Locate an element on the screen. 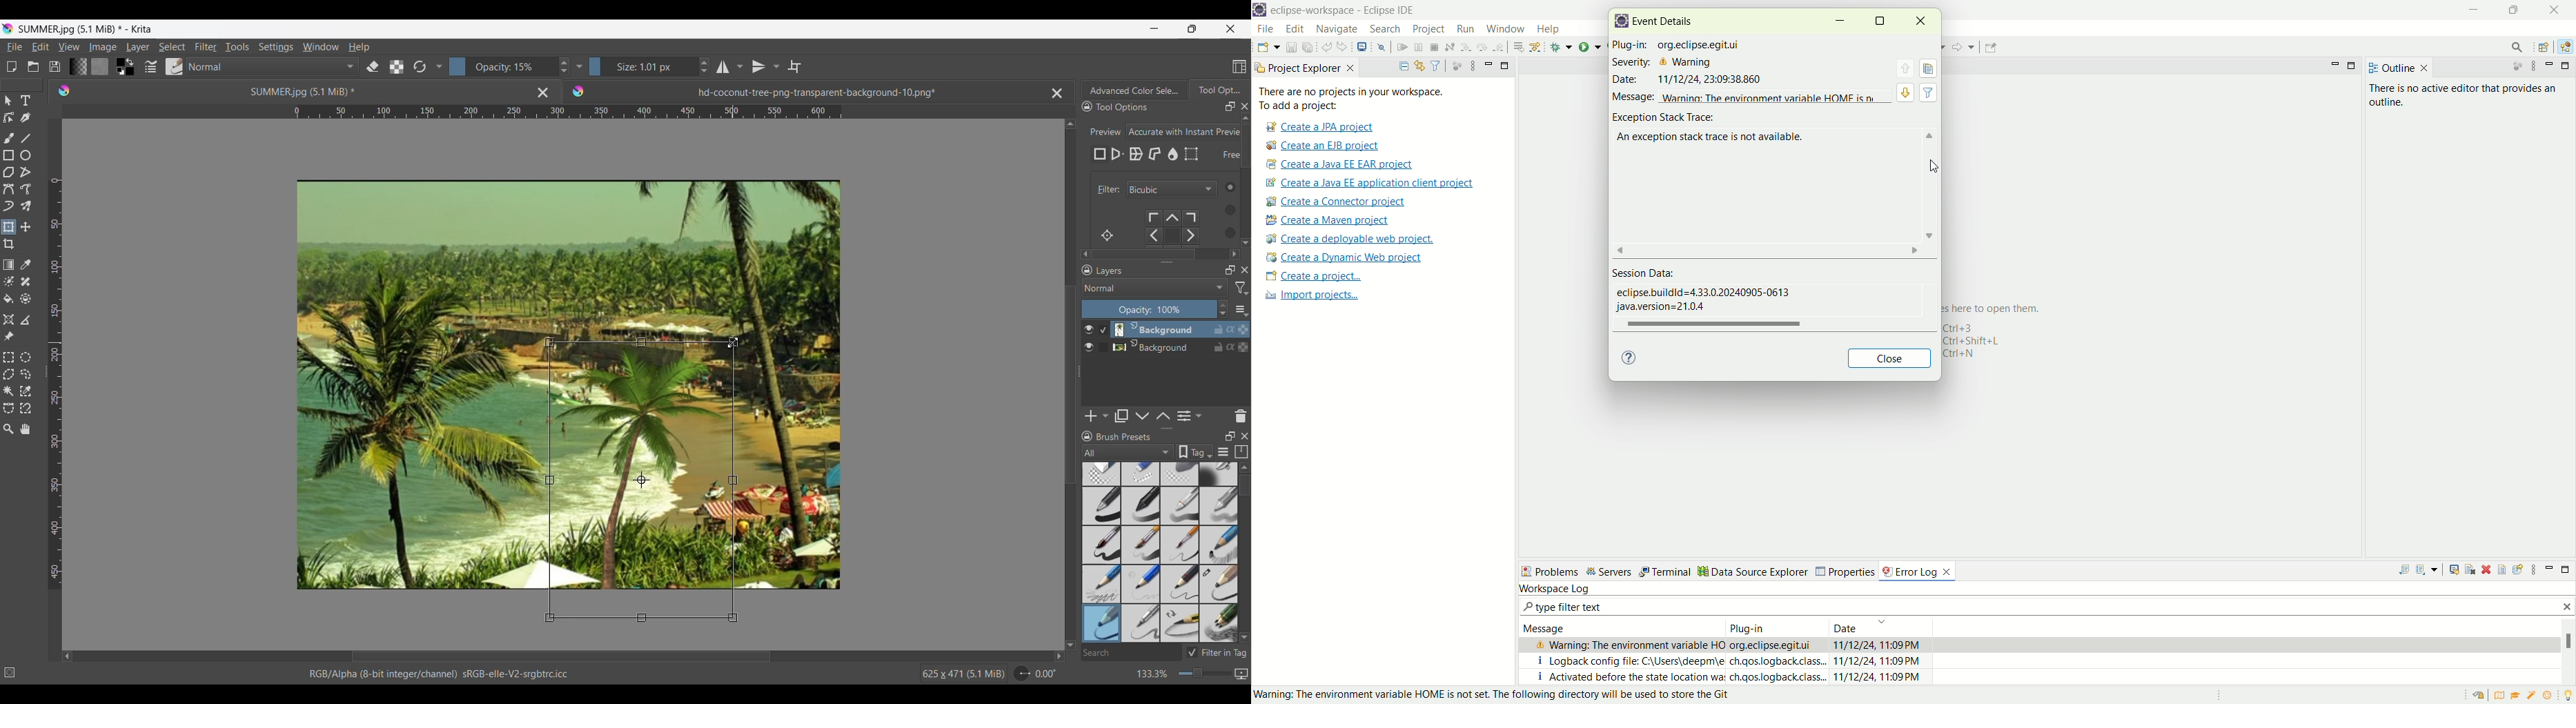 This screenshot has height=728, width=2576. Sync is located at coordinates (1230, 344).